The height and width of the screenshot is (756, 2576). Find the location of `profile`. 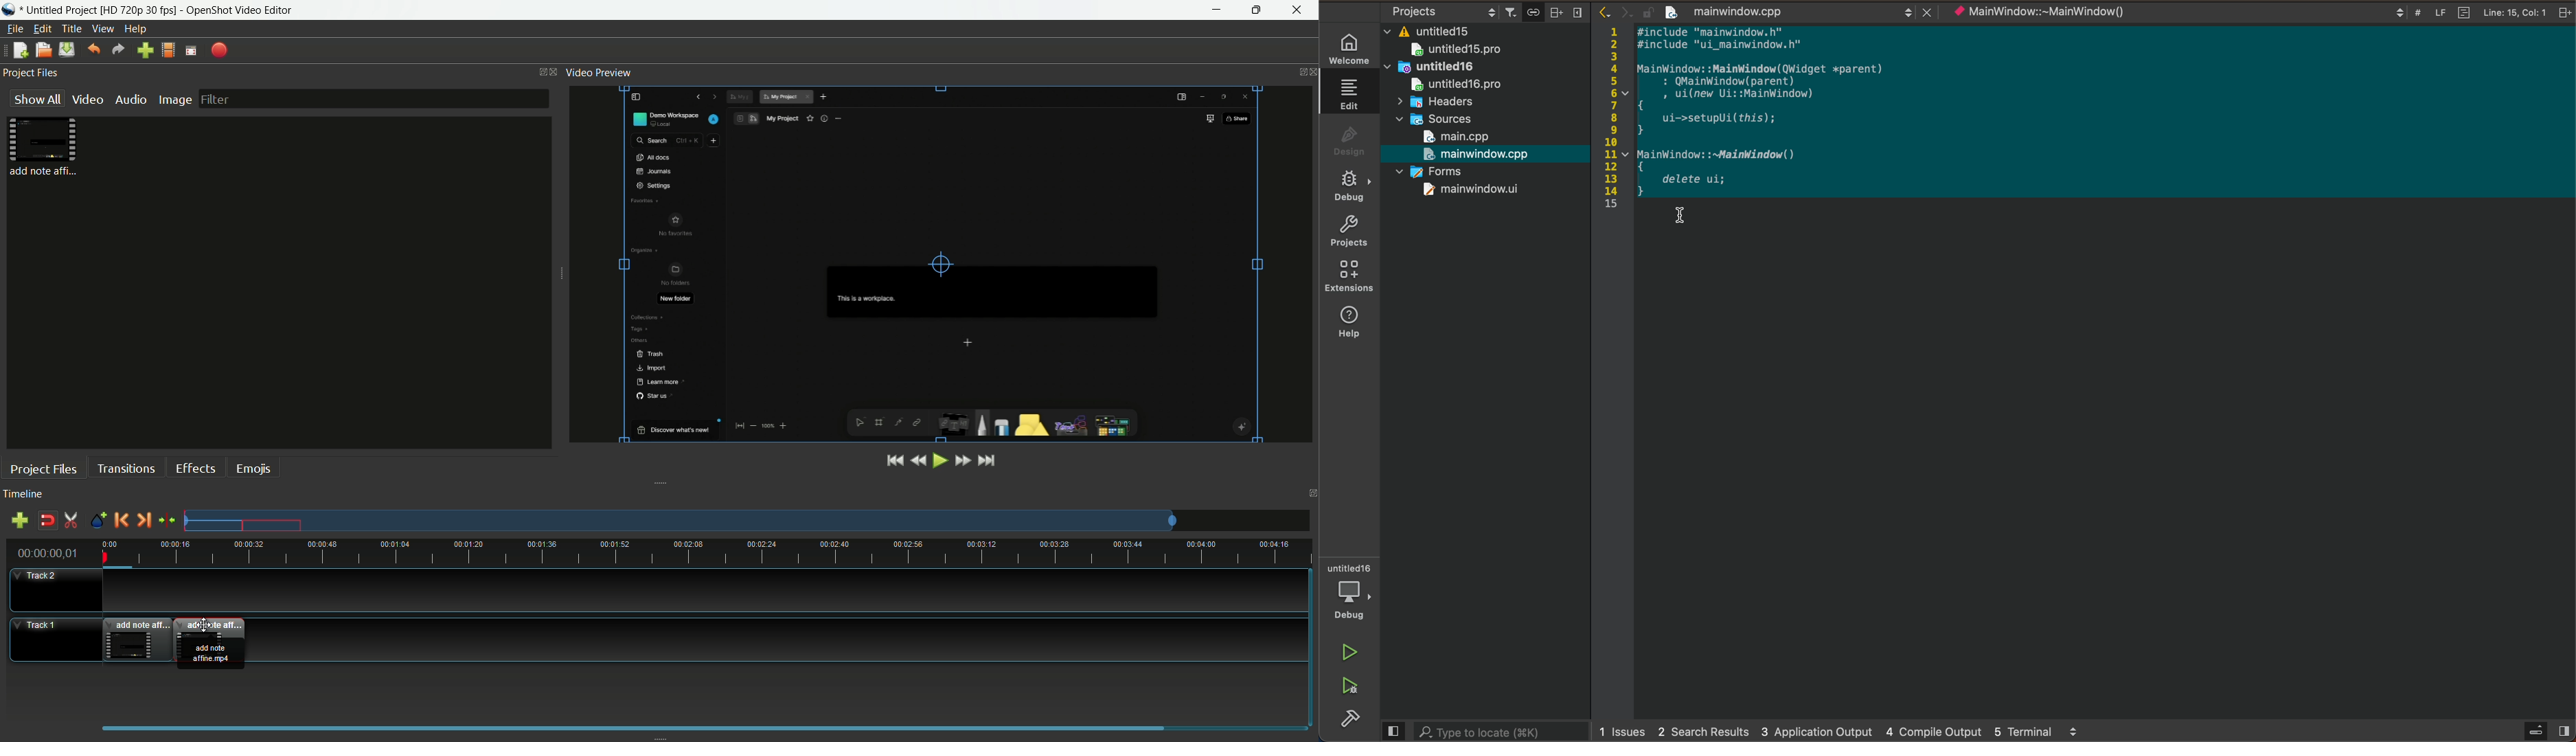

profile is located at coordinates (168, 51).